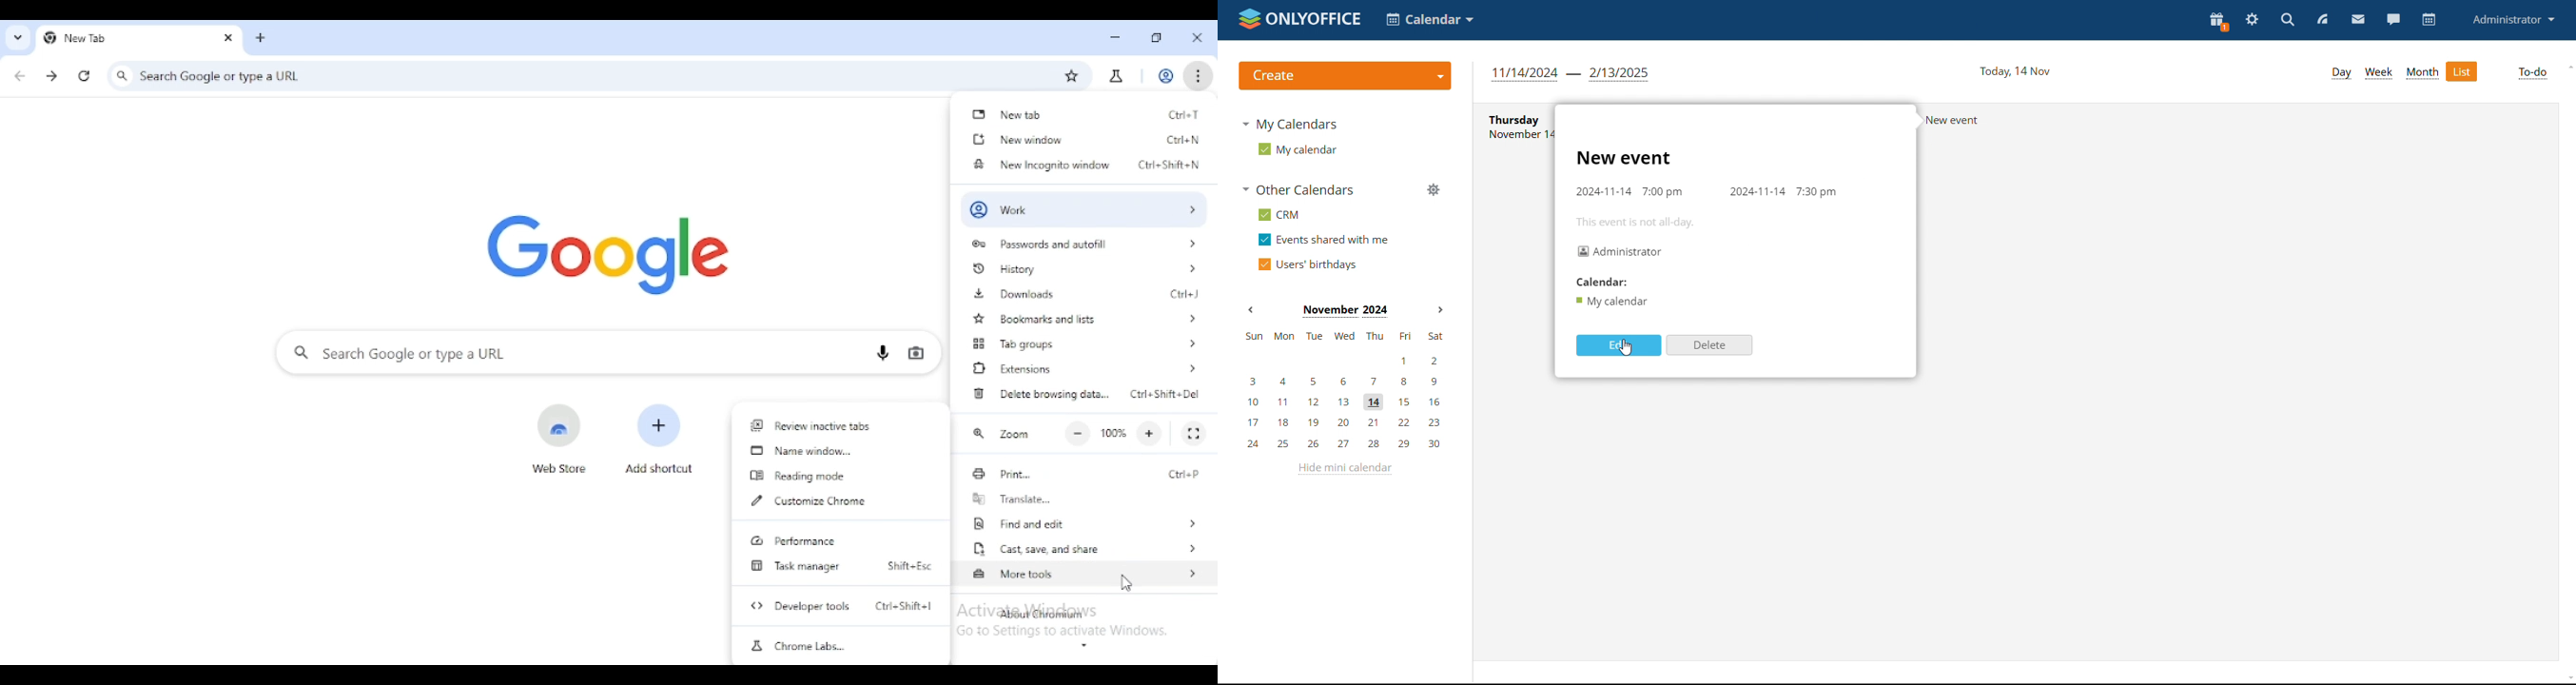 The height and width of the screenshot is (700, 2576). What do you see at coordinates (1706, 192) in the screenshot?
I see `event timing` at bounding box center [1706, 192].